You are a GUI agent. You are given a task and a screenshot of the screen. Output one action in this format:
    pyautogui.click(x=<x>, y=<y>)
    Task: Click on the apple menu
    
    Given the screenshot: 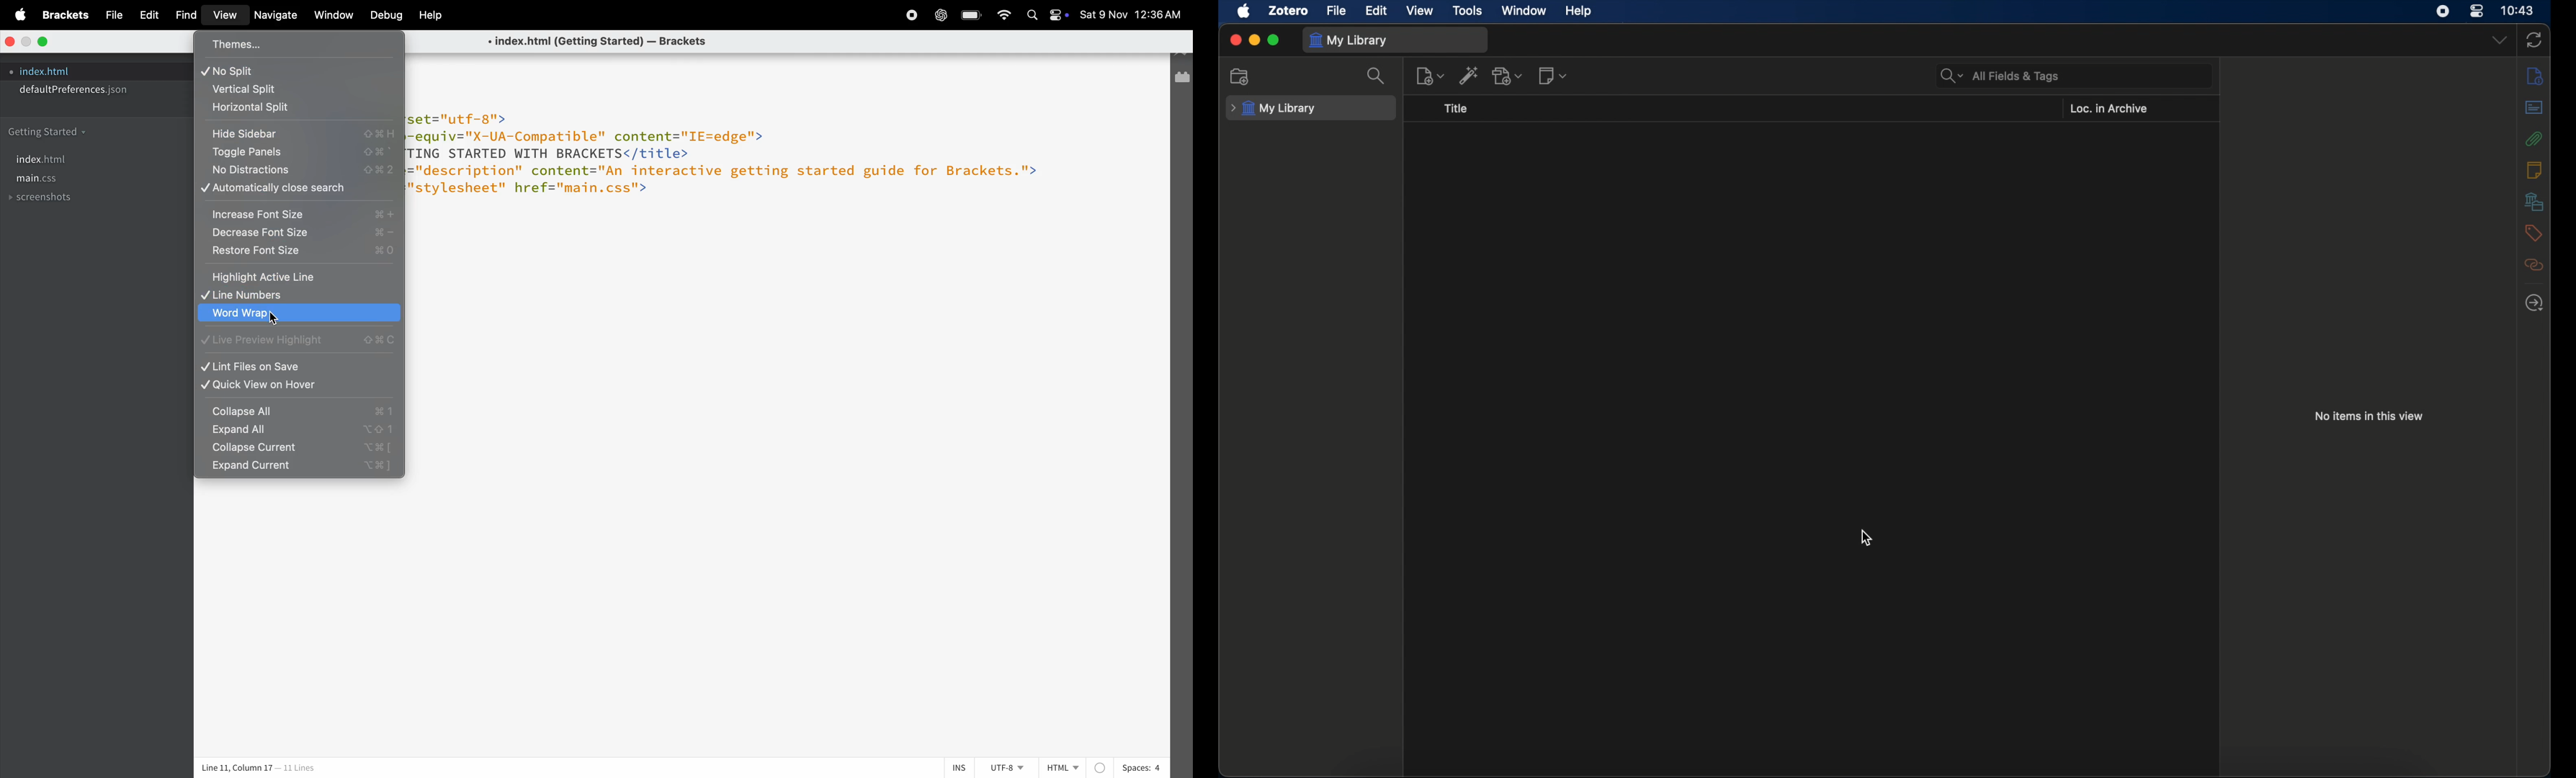 What is the action you would take?
    pyautogui.click(x=22, y=15)
    